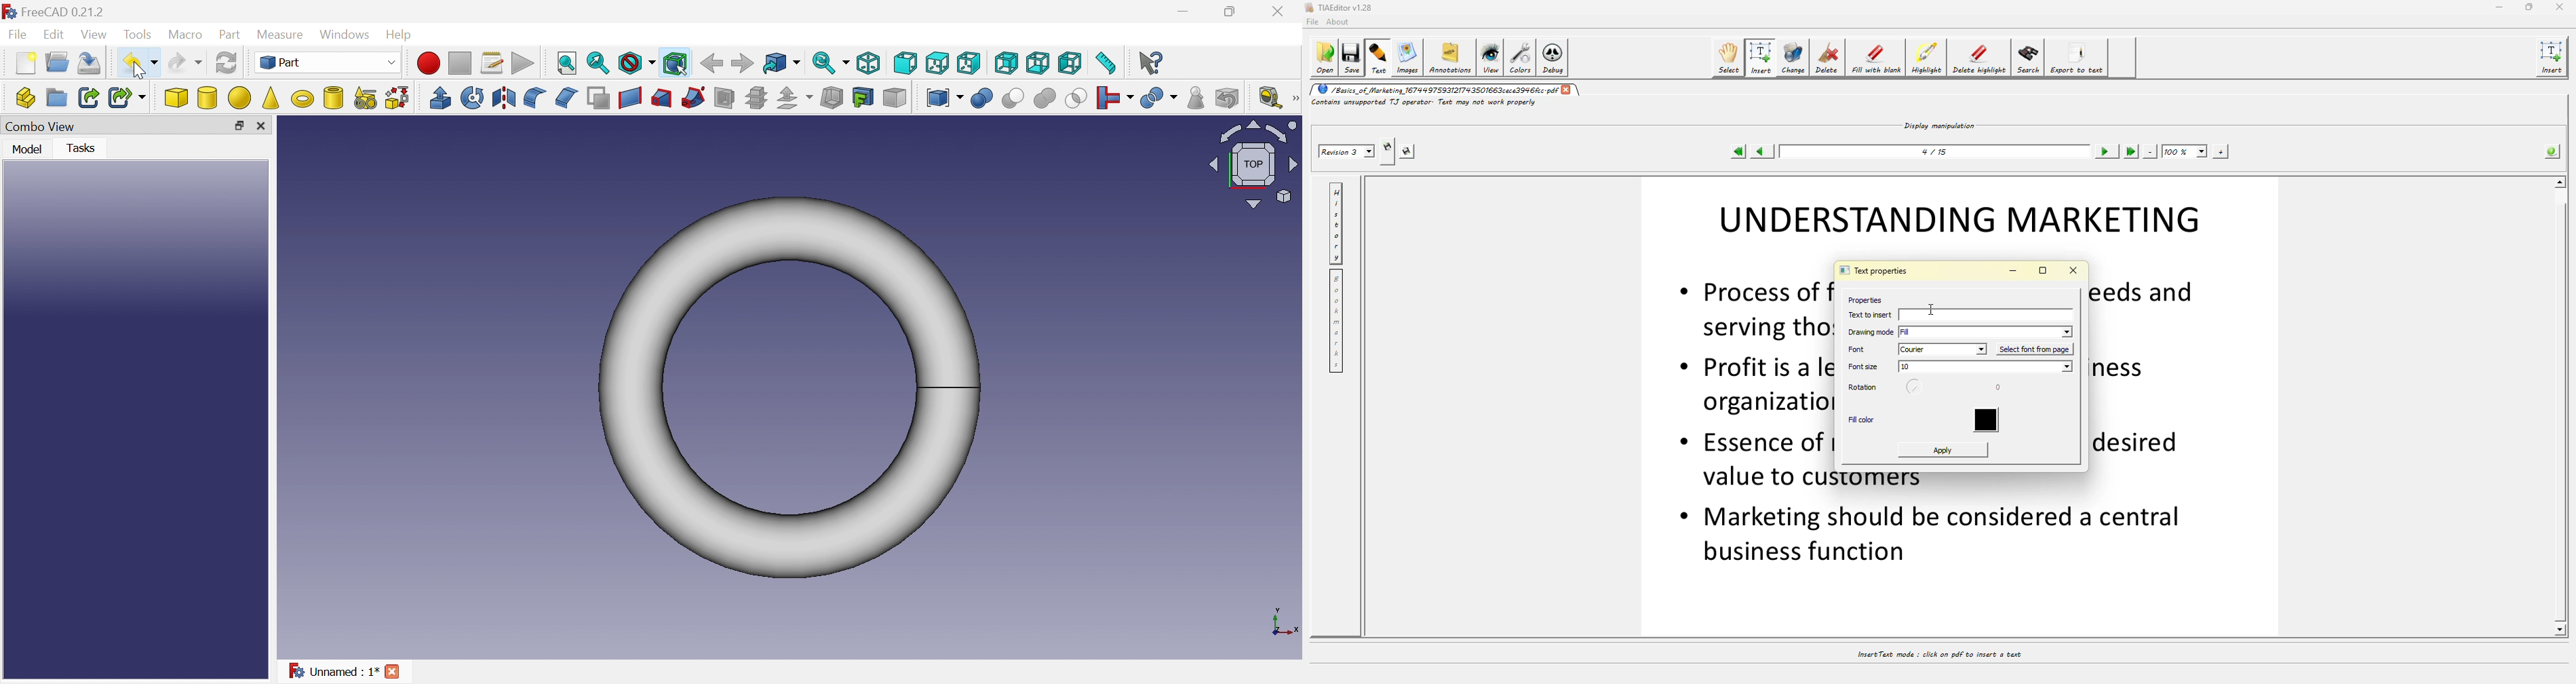 The width and height of the screenshot is (2576, 700). What do you see at coordinates (240, 127) in the screenshot?
I see `Restore down` at bounding box center [240, 127].